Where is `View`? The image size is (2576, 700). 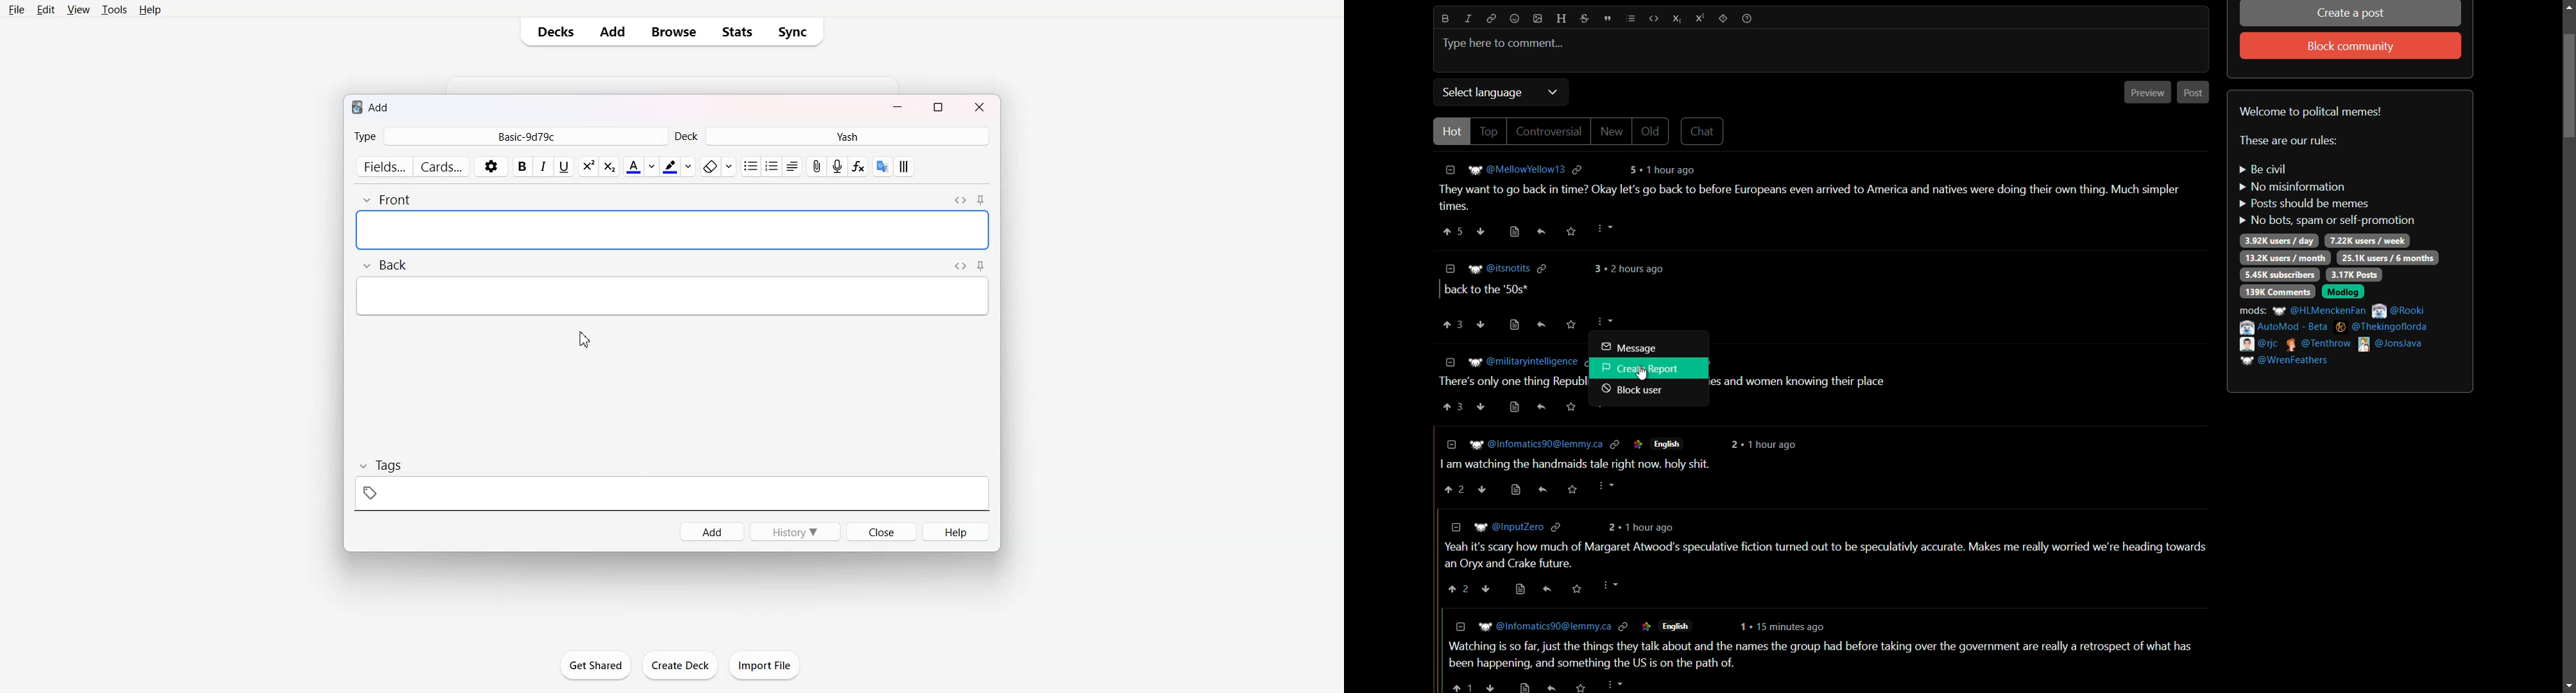 View is located at coordinates (78, 10).